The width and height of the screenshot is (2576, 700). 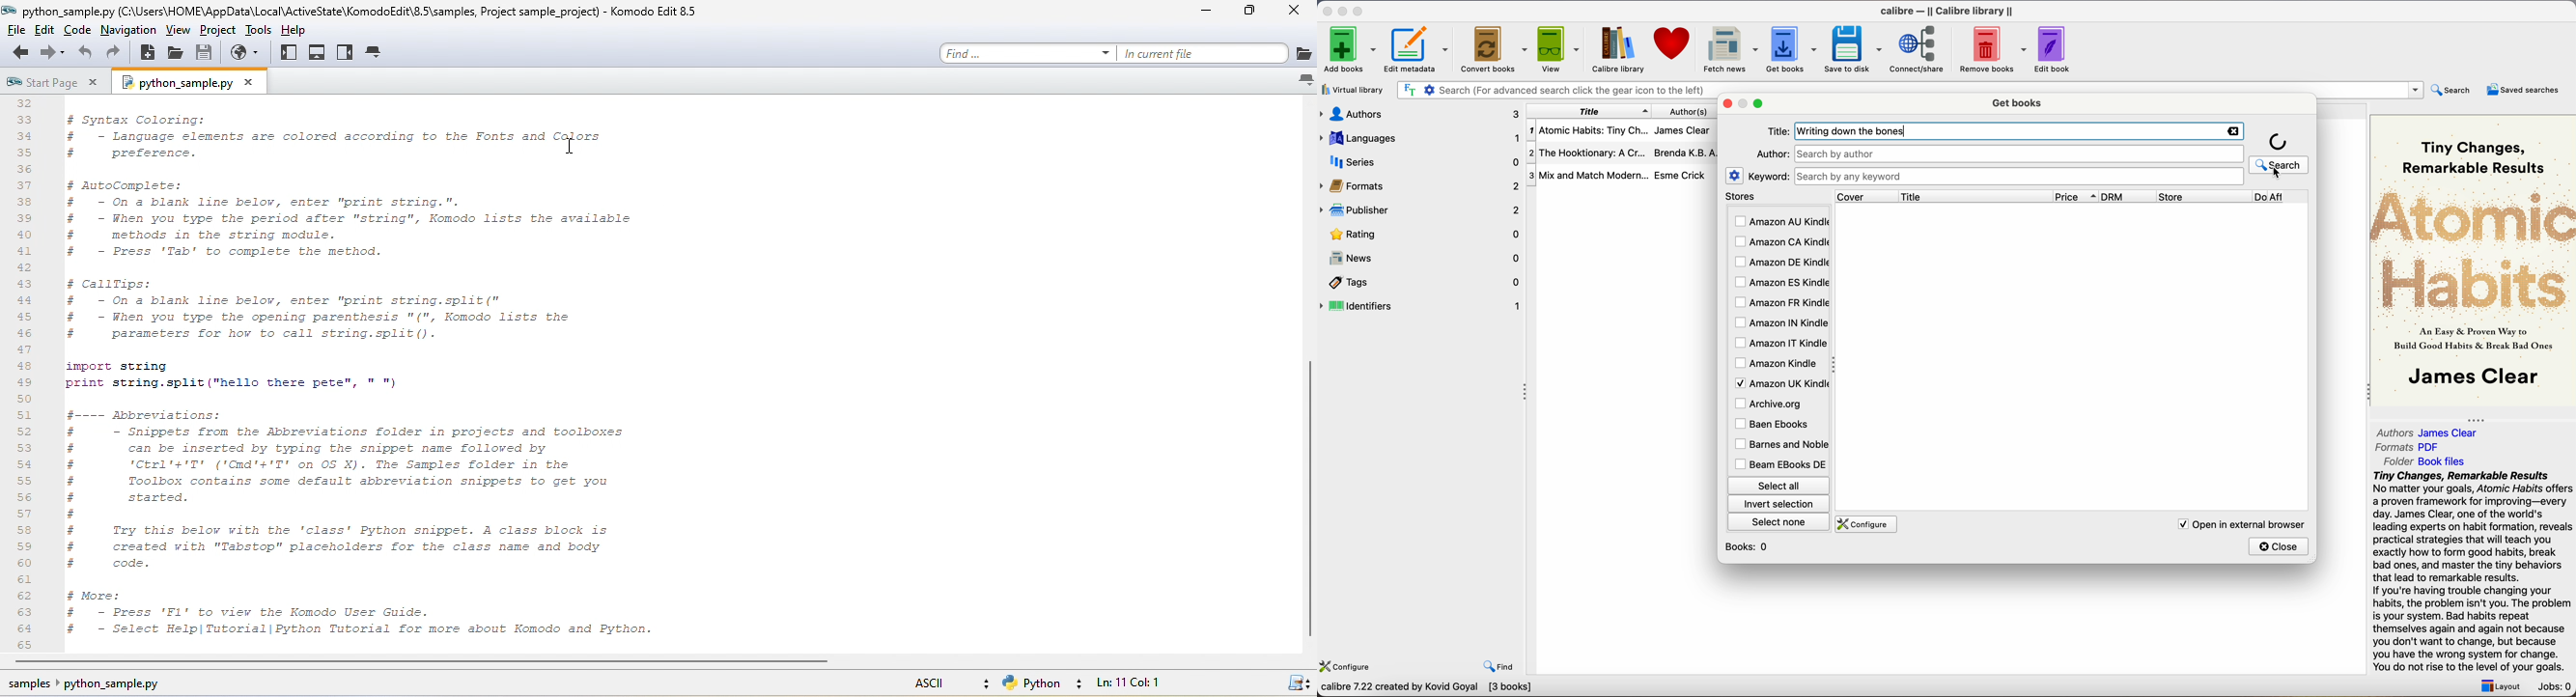 What do you see at coordinates (127, 31) in the screenshot?
I see `navigation` at bounding box center [127, 31].